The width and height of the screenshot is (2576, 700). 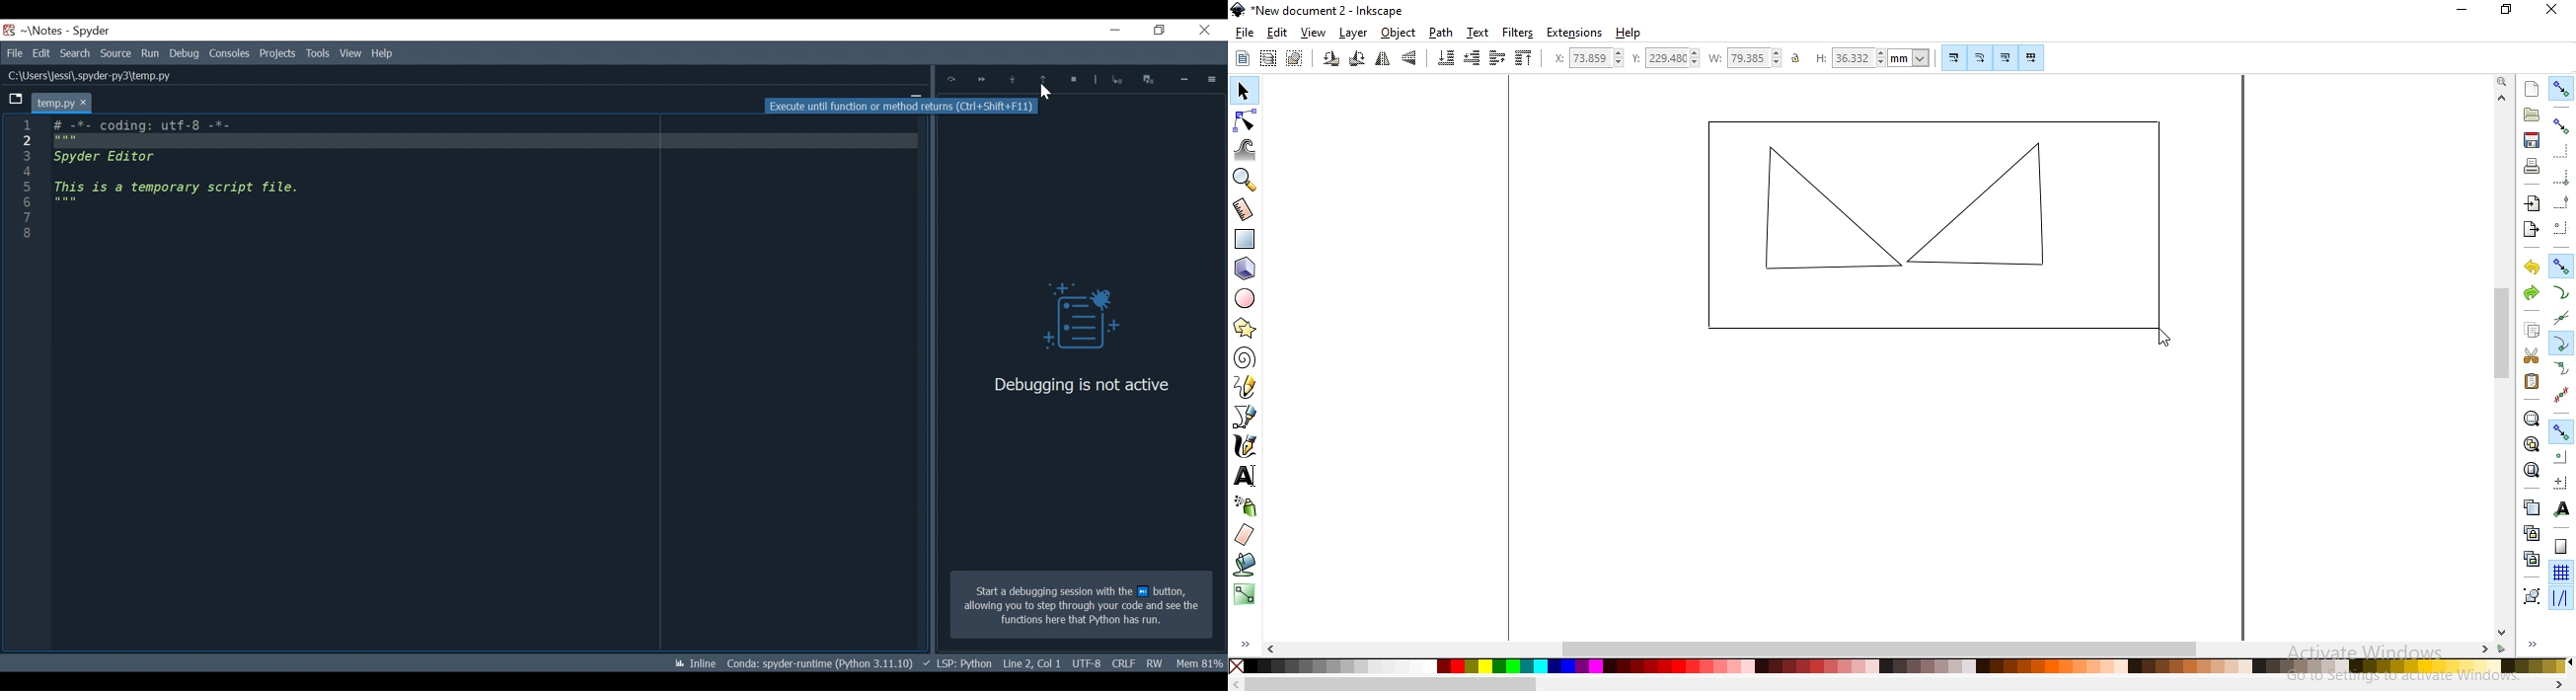 I want to click on filters, so click(x=1519, y=34).